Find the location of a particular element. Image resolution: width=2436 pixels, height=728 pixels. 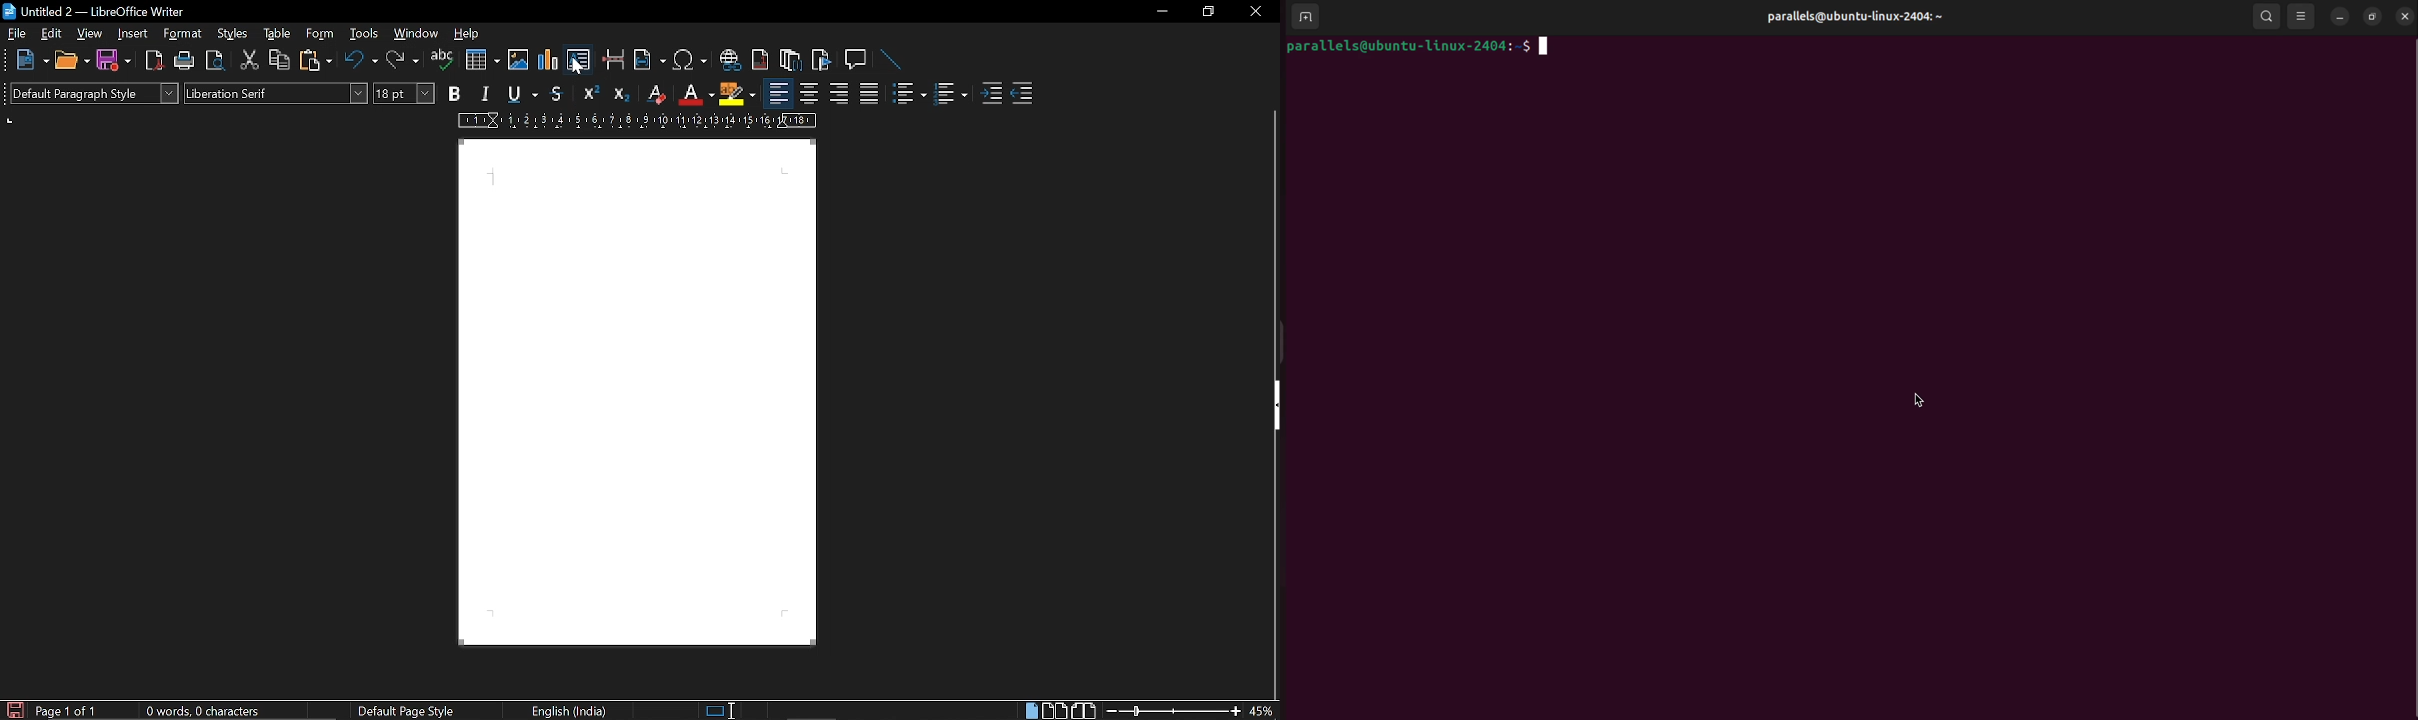

insert endnote is located at coordinates (789, 62).